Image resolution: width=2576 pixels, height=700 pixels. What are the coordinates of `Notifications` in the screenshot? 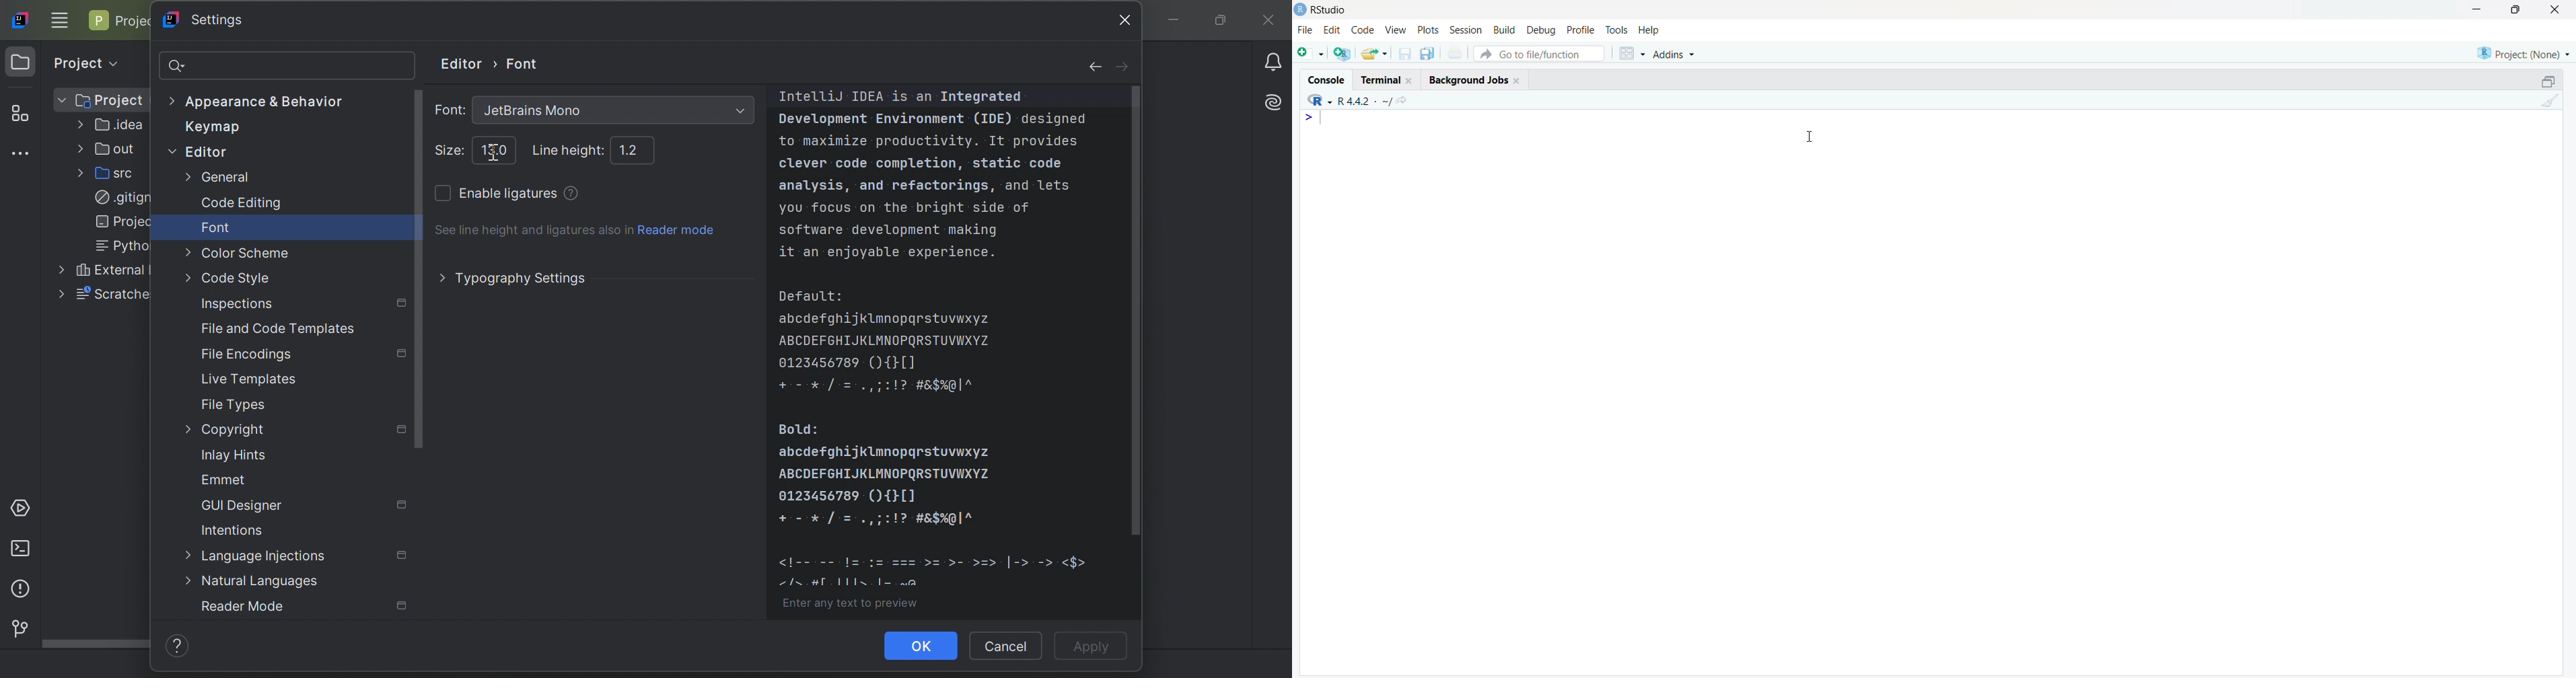 It's located at (1275, 61).